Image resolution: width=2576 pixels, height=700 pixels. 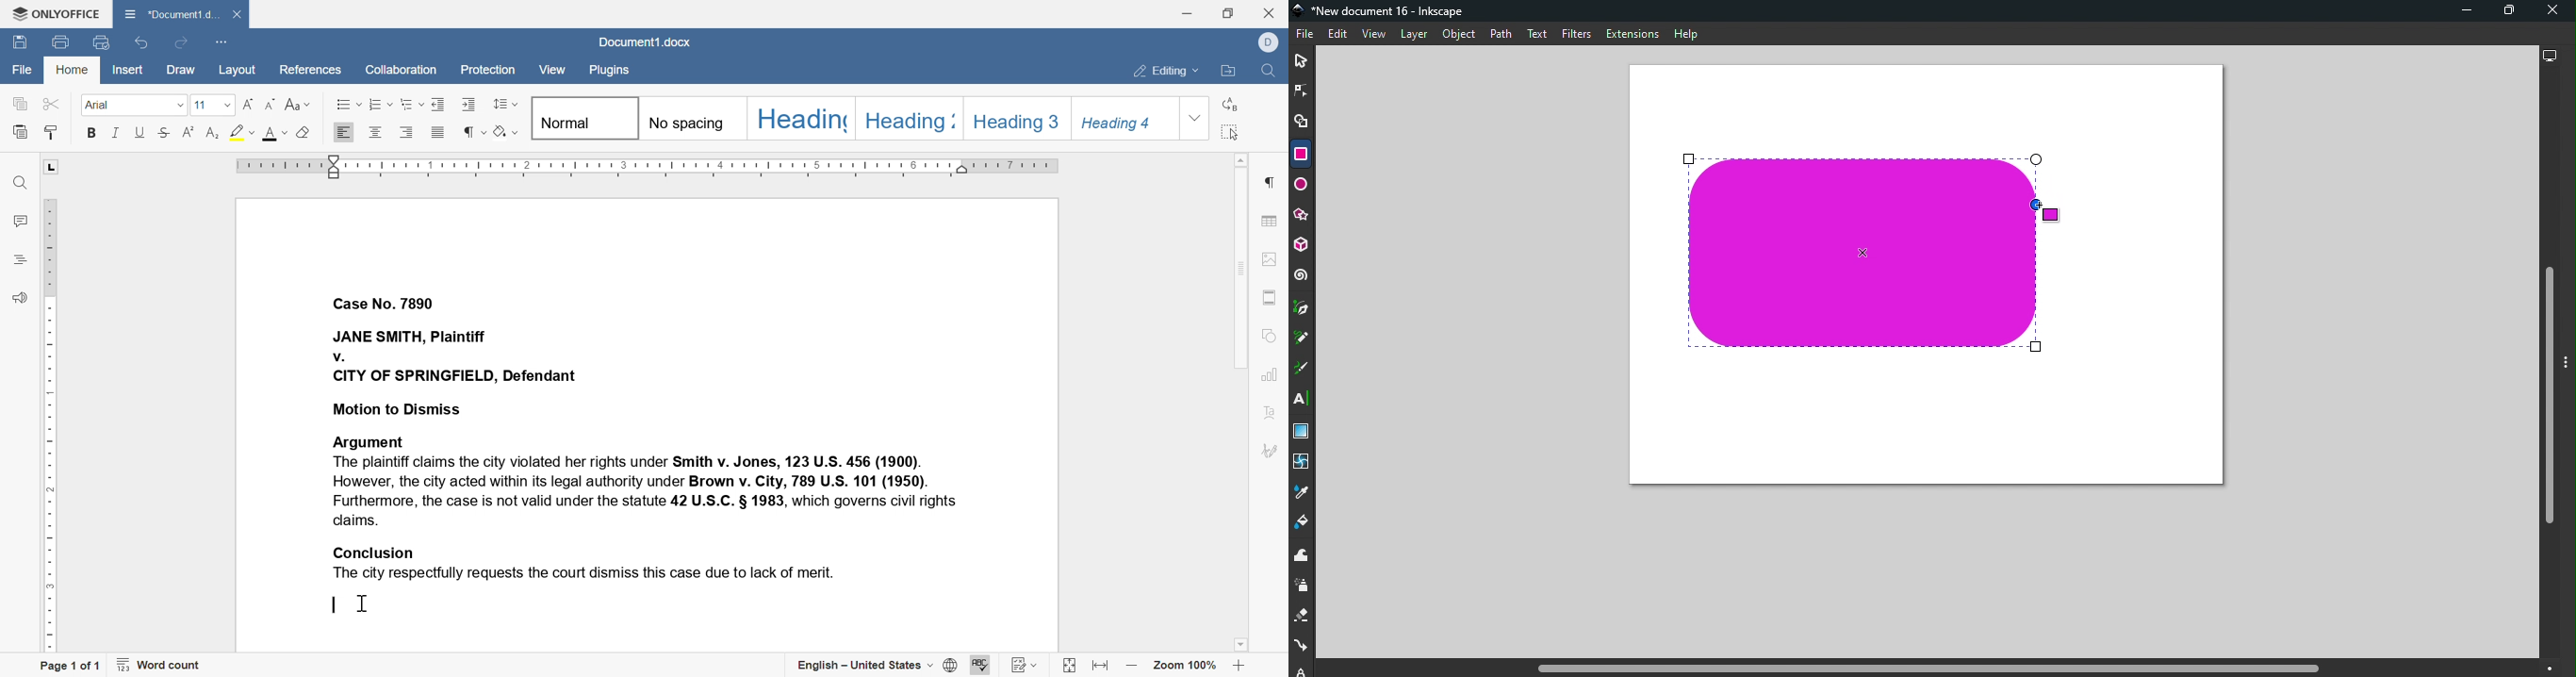 What do you see at coordinates (1337, 35) in the screenshot?
I see `Edit` at bounding box center [1337, 35].